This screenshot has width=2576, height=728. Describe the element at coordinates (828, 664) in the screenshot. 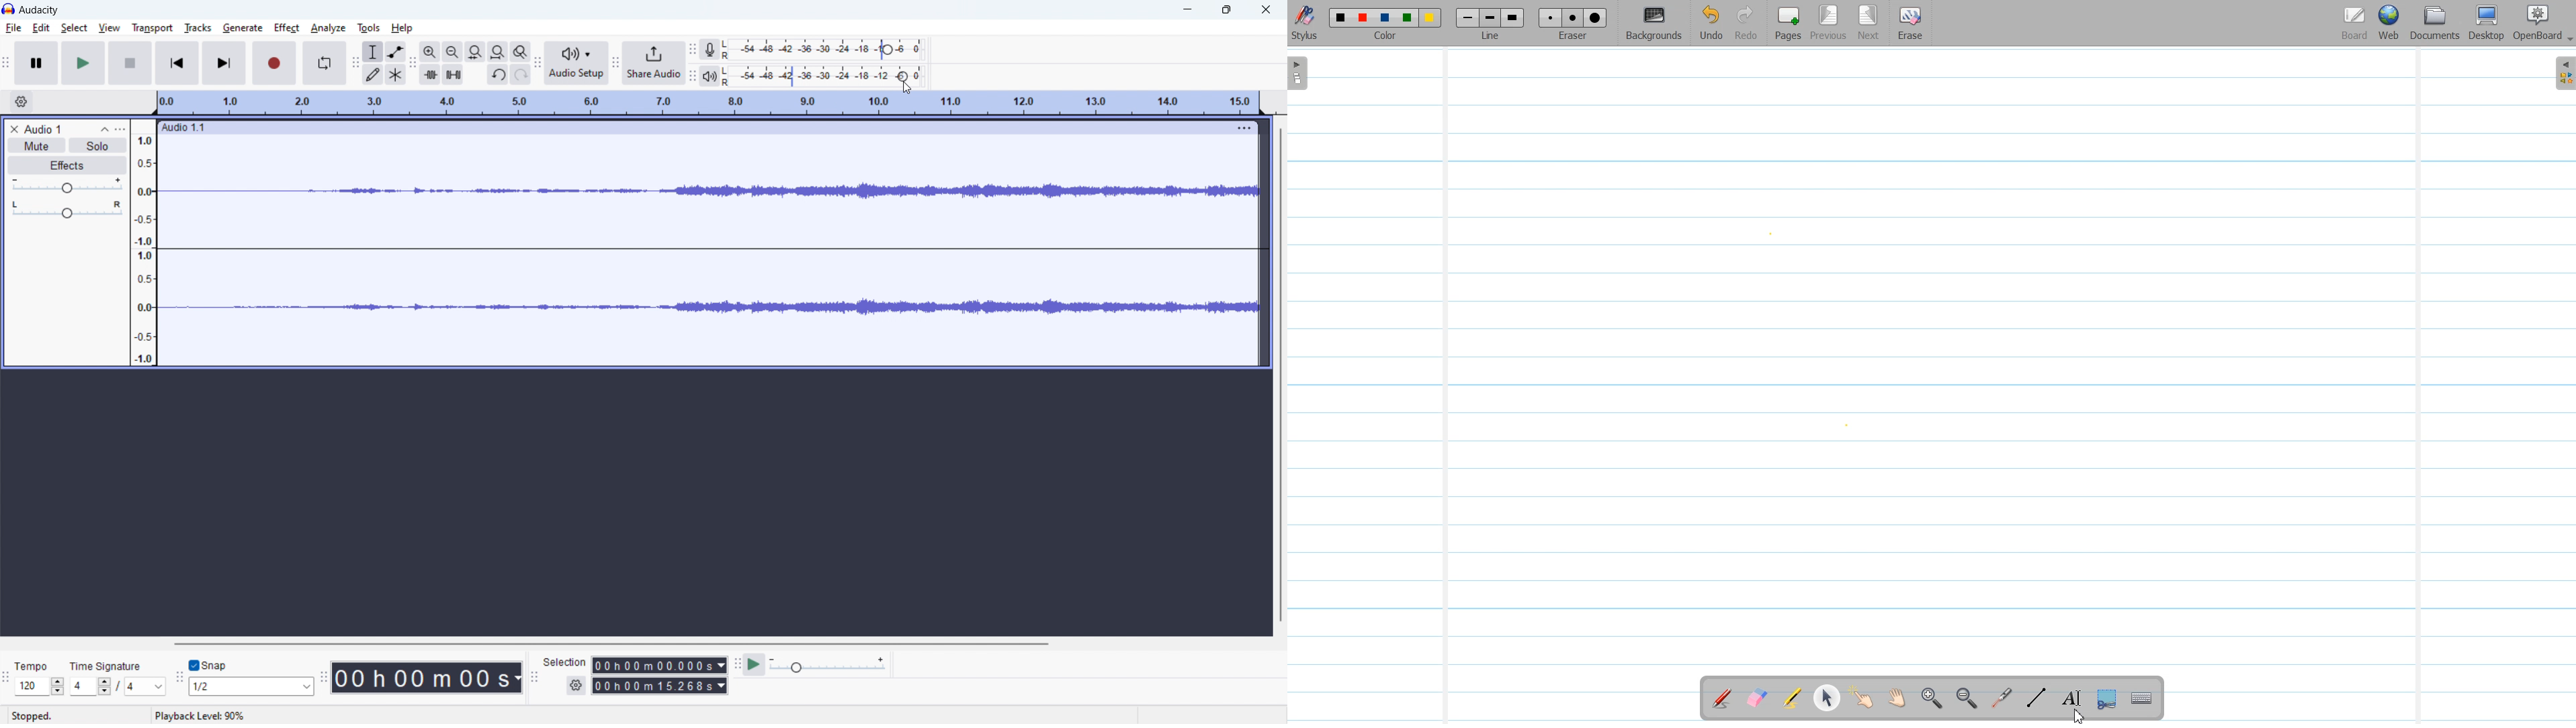

I see `playback speed` at that location.